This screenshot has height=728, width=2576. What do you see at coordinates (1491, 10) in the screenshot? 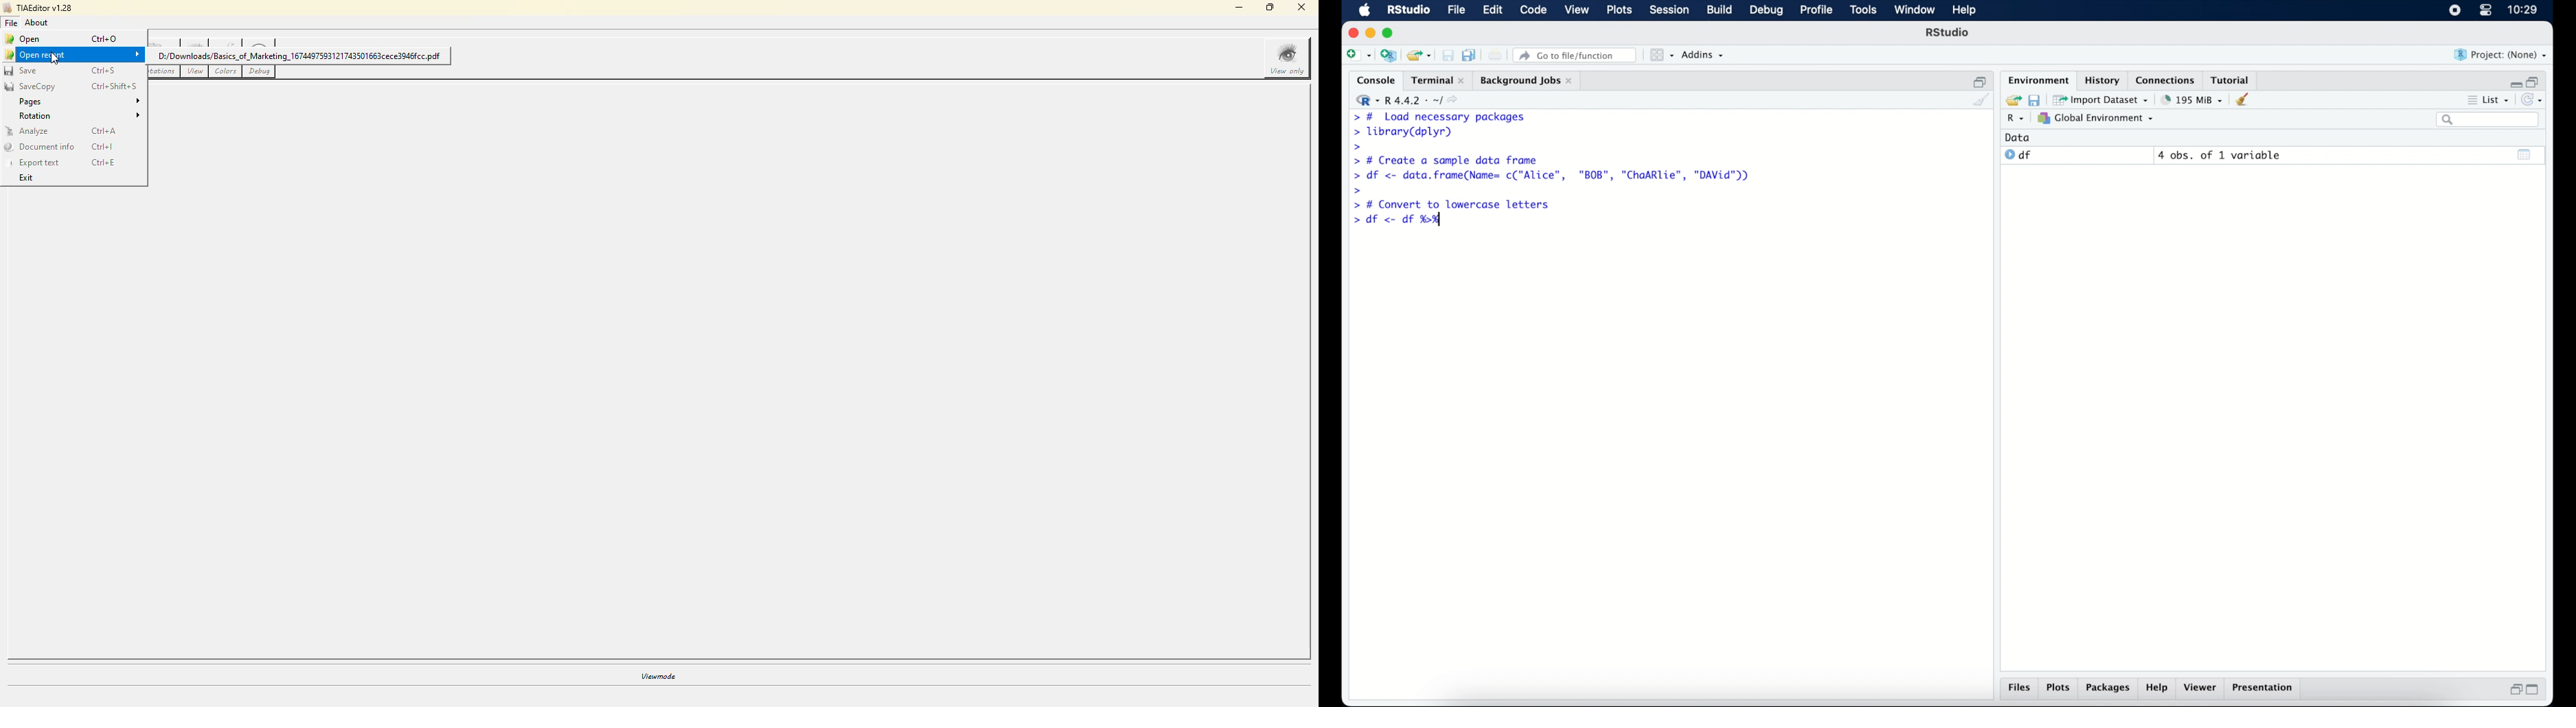
I see `edit` at bounding box center [1491, 10].